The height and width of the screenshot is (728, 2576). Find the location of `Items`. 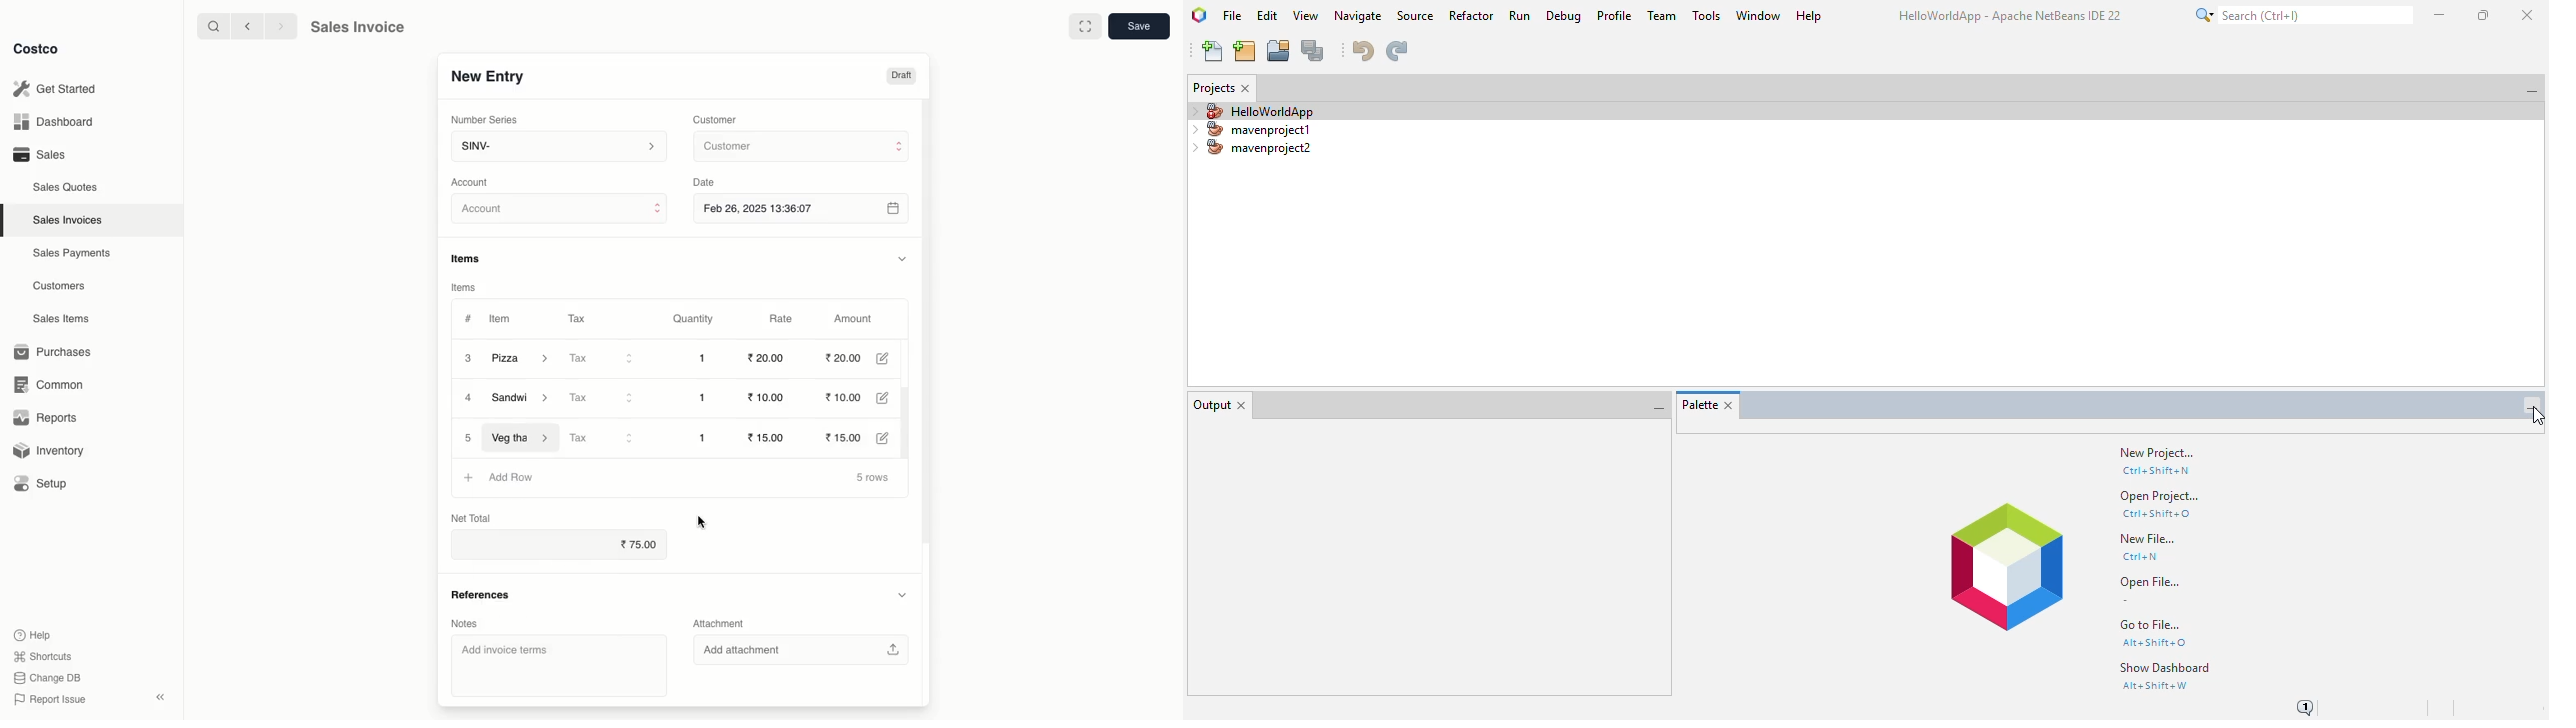

Items is located at coordinates (472, 258).